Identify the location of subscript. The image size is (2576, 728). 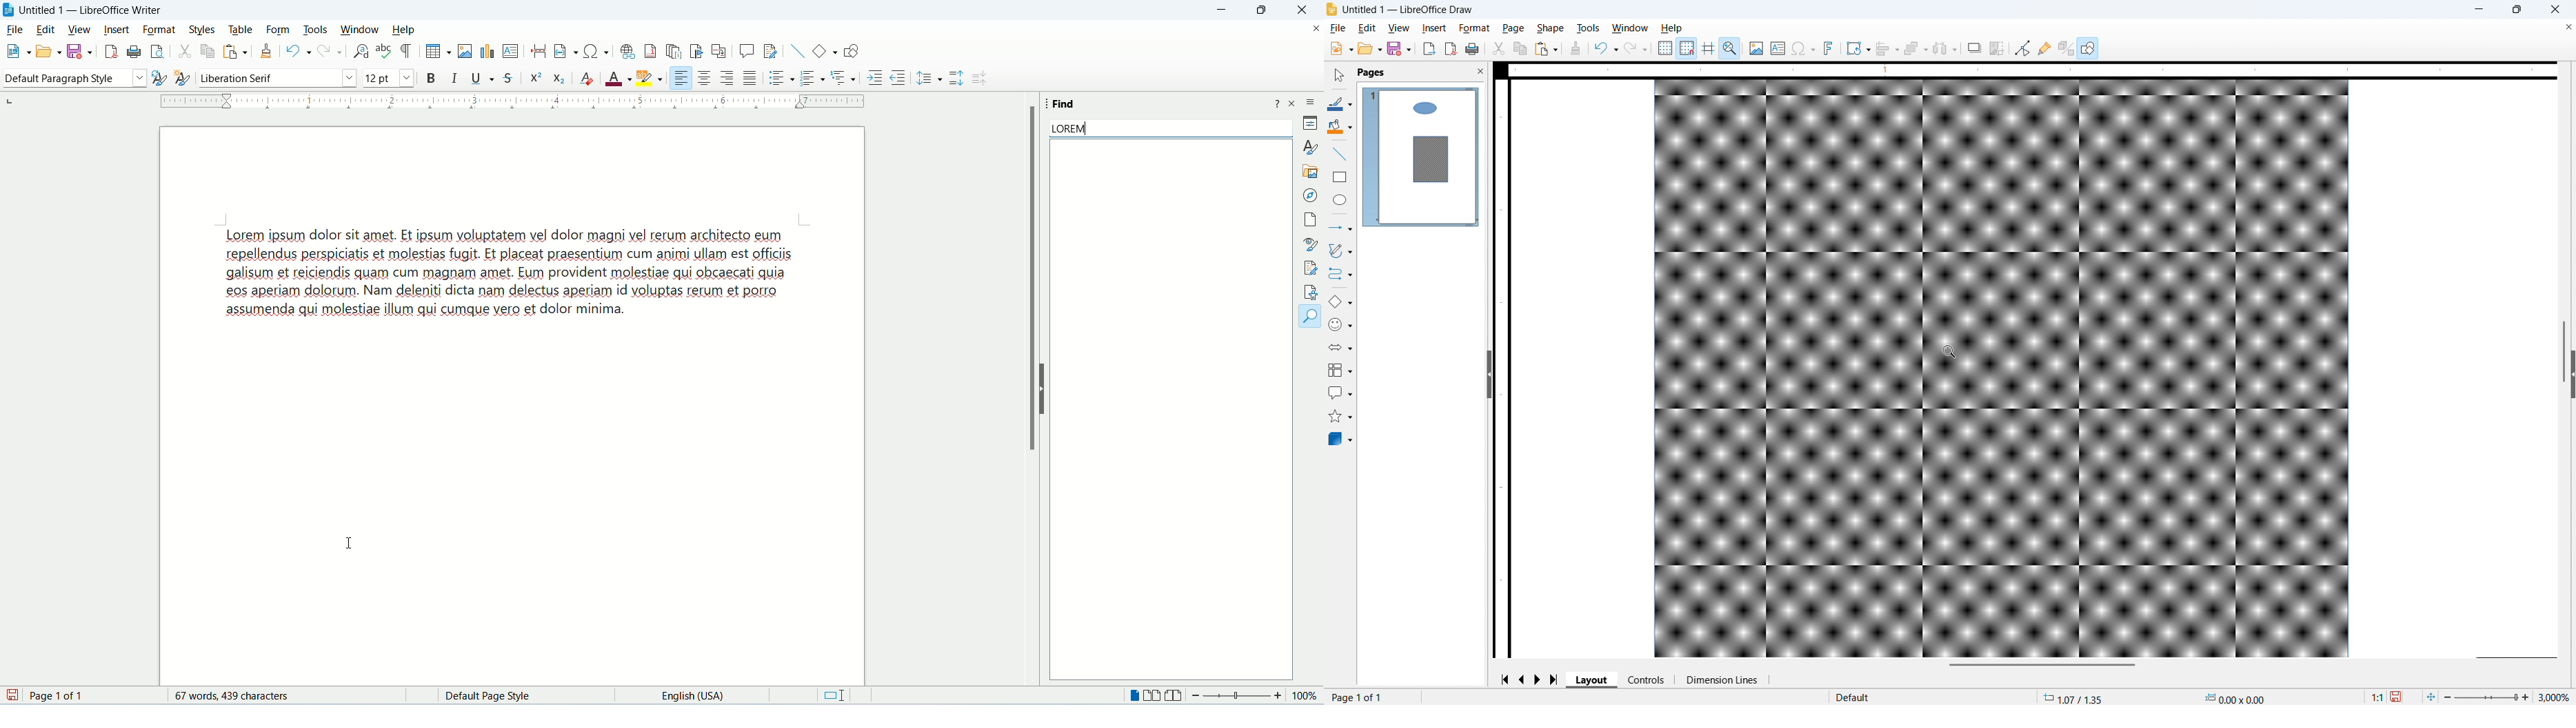
(559, 79).